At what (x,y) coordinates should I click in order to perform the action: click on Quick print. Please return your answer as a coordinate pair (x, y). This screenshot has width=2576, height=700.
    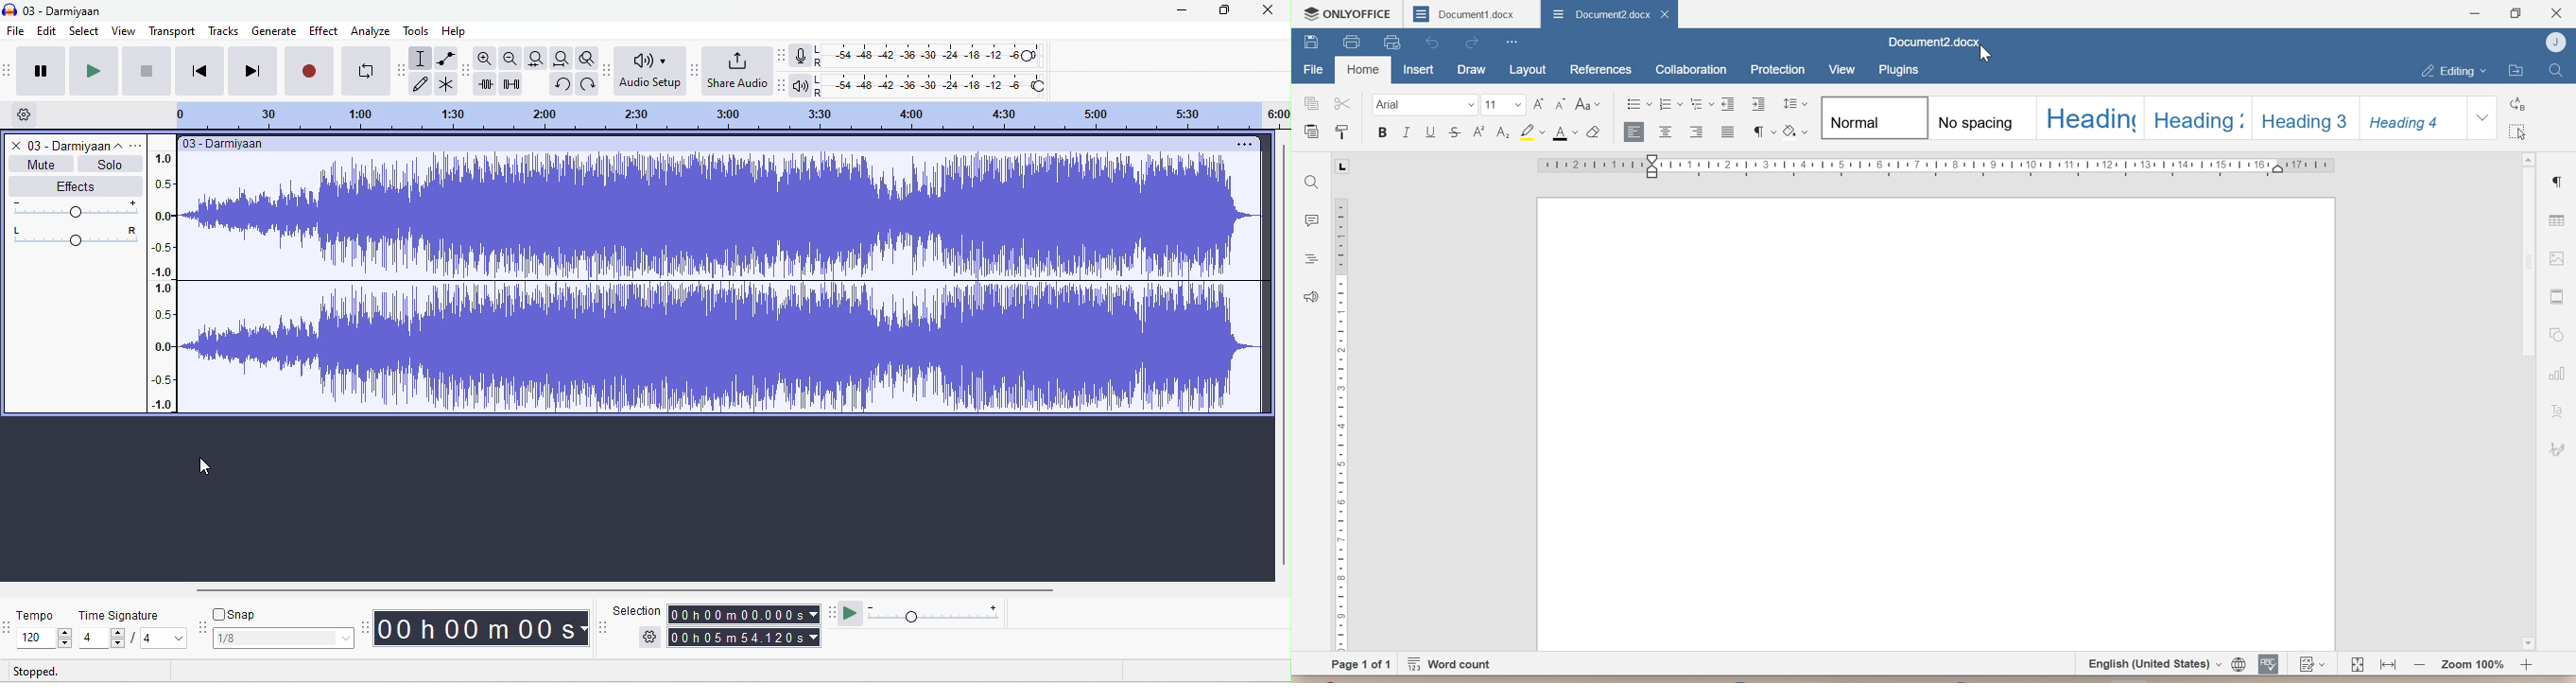
    Looking at the image, I should click on (1391, 42).